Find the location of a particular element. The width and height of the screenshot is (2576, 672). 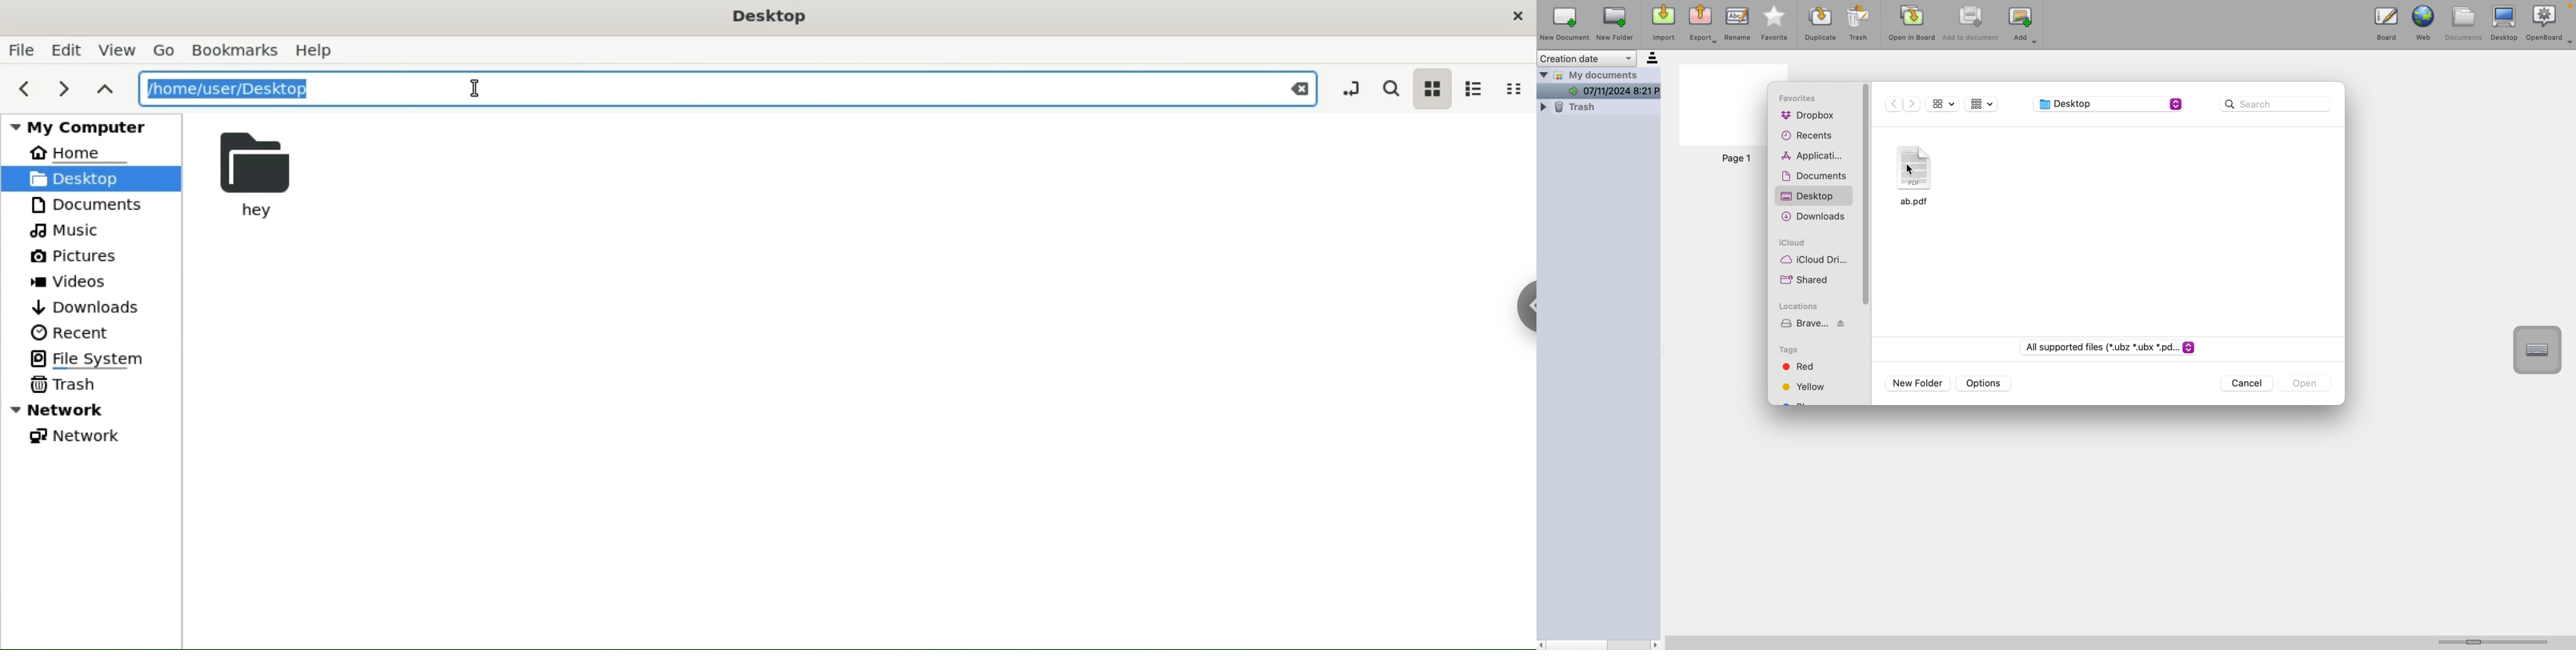

favourite is located at coordinates (1775, 25).